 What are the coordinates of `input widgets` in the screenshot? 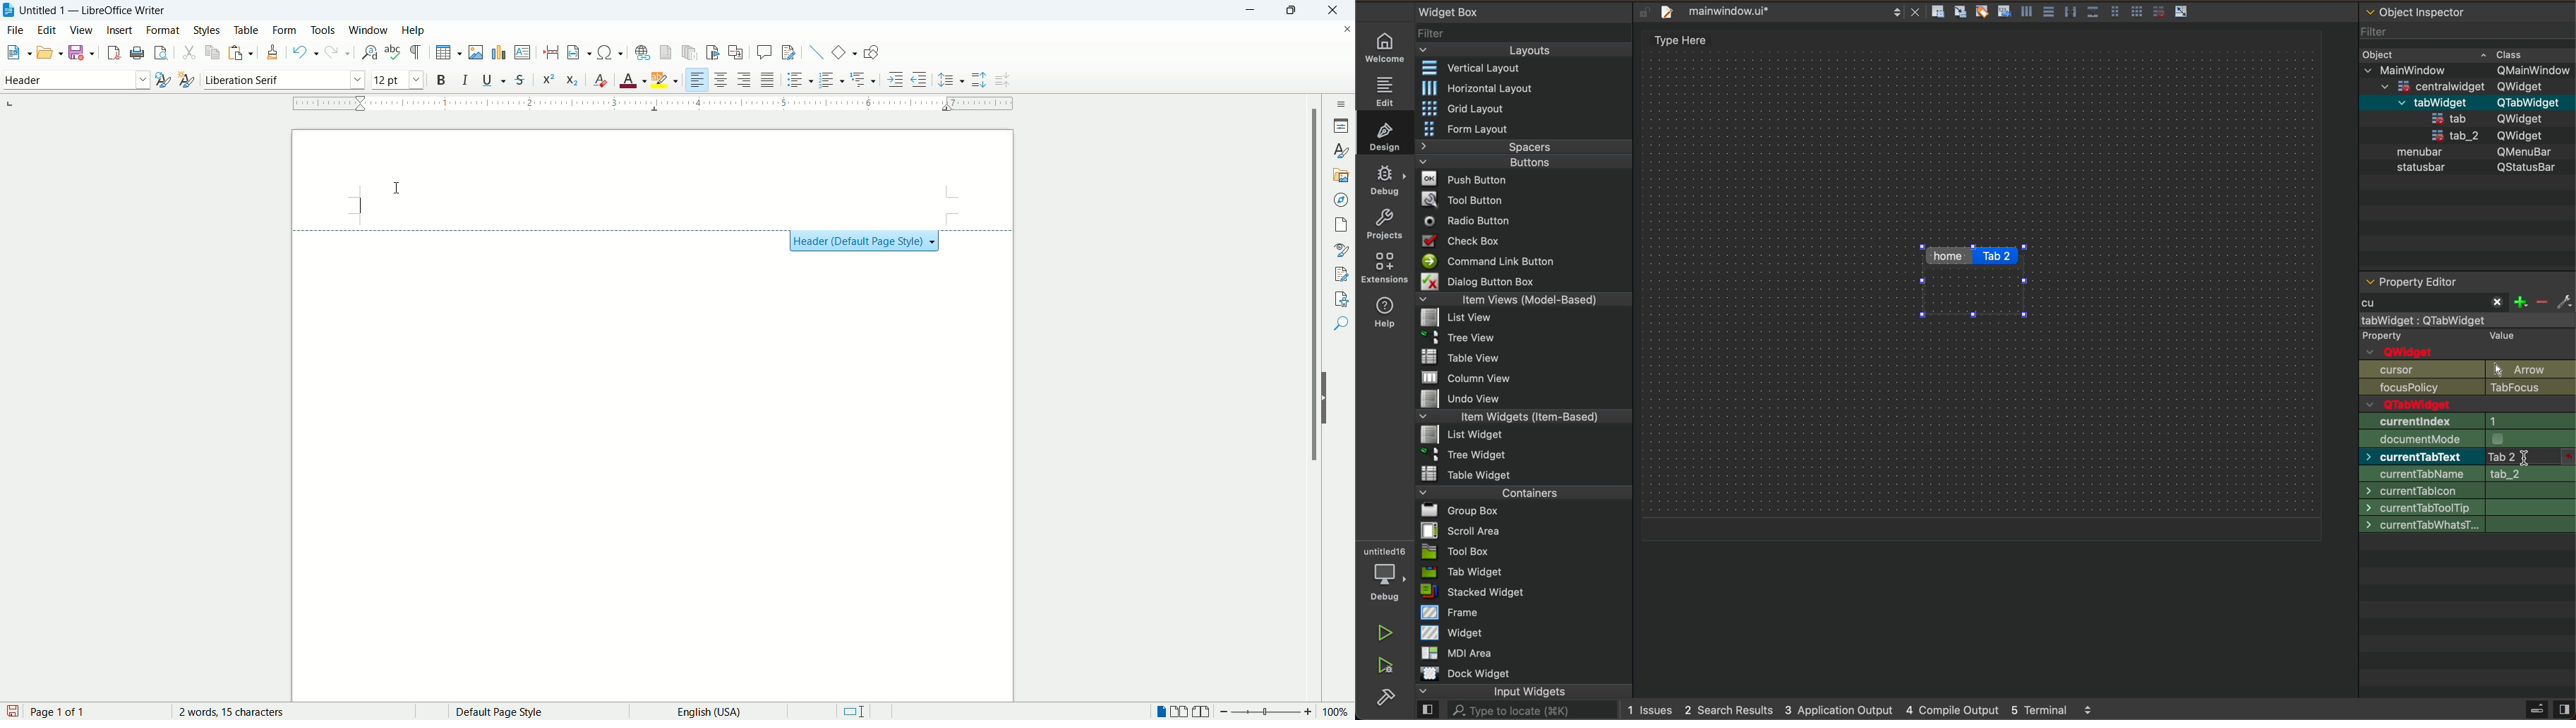 It's located at (1525, 692).